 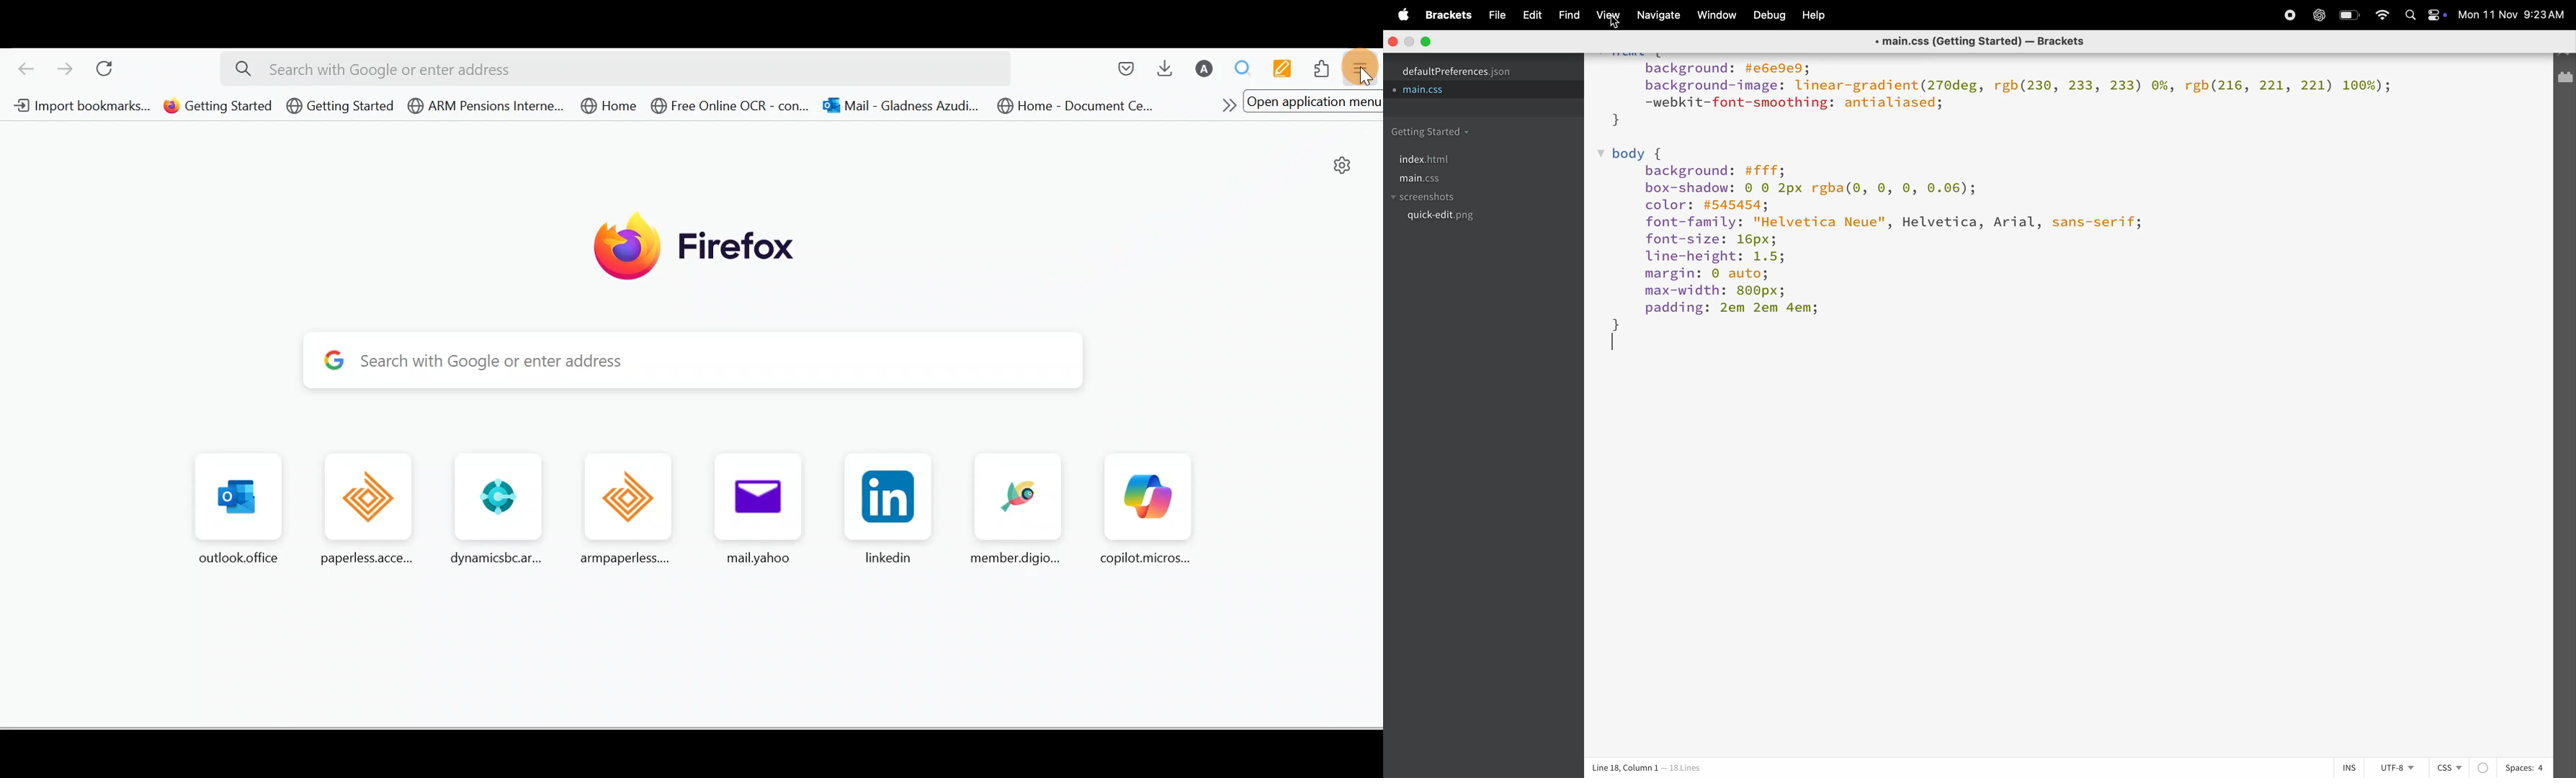 What do you see at coordinates (1120, 68) in the screenshot?
I see `Save to pocket` at bounding box center [1120, 68].